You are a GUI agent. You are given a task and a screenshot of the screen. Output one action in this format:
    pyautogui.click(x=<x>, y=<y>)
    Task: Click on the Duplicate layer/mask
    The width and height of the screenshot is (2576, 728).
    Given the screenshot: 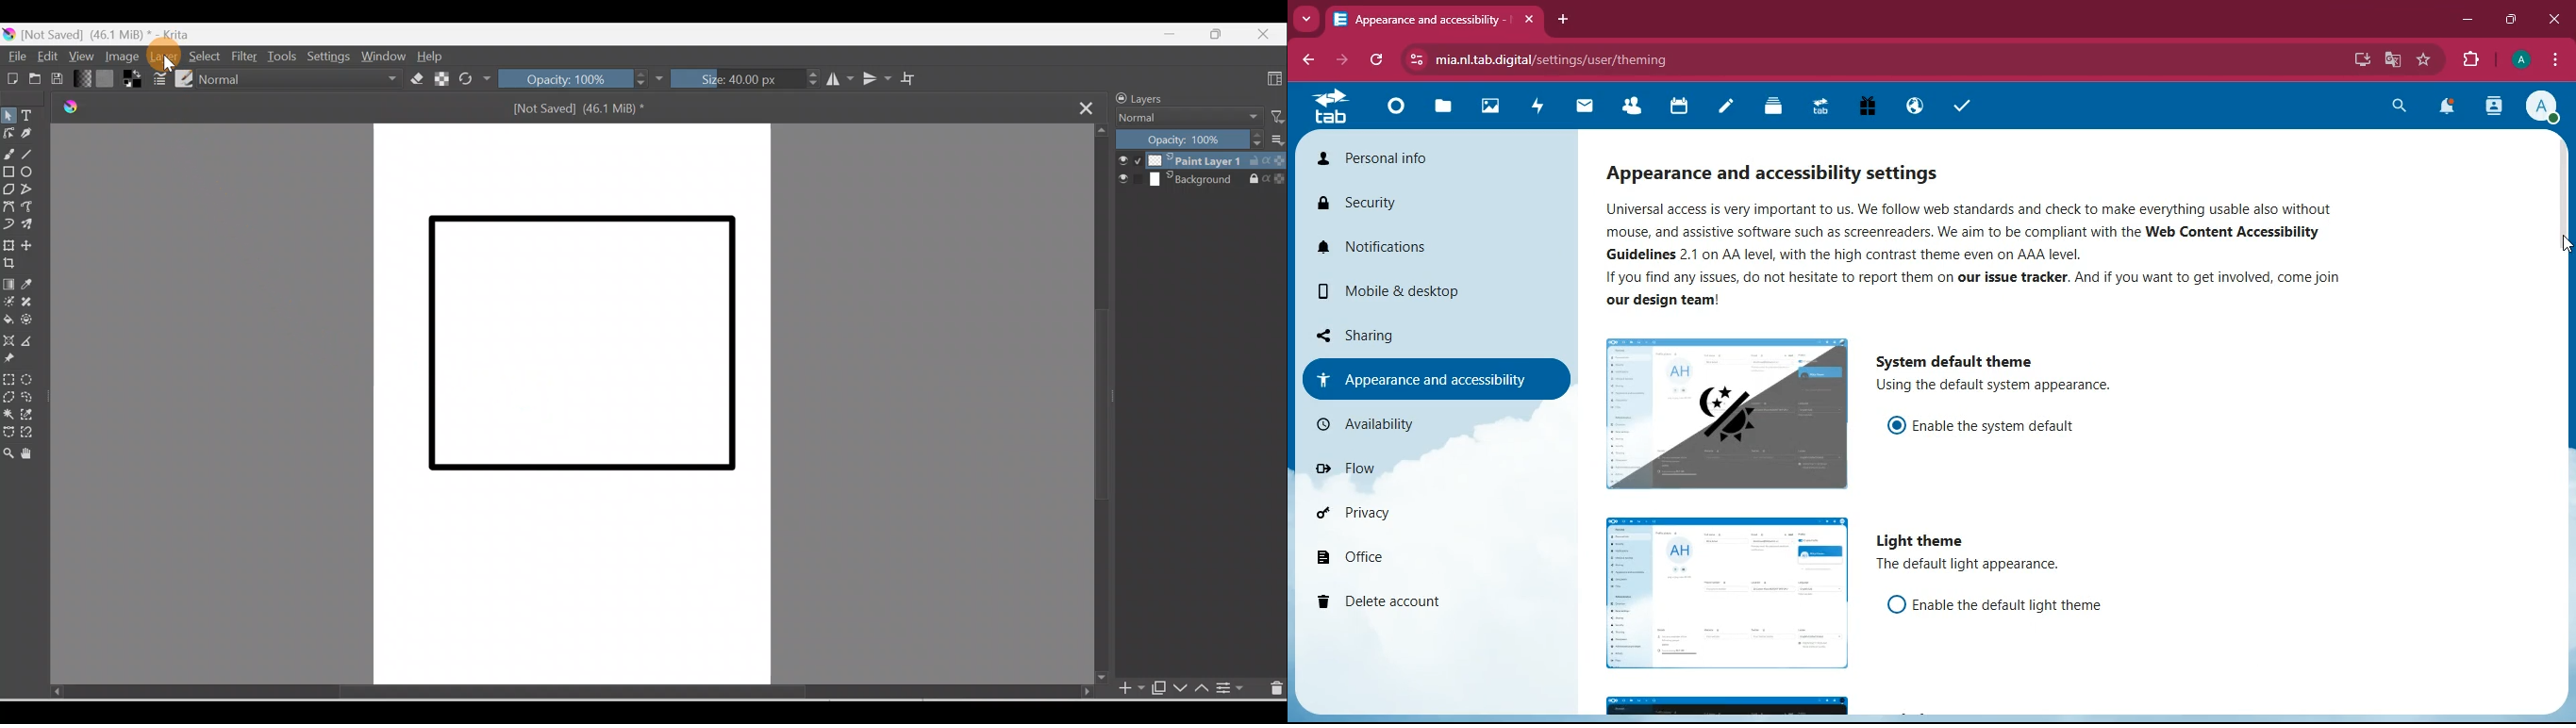 What is the action you would take?
    pyautogui.click(x=1156, y=687)
    